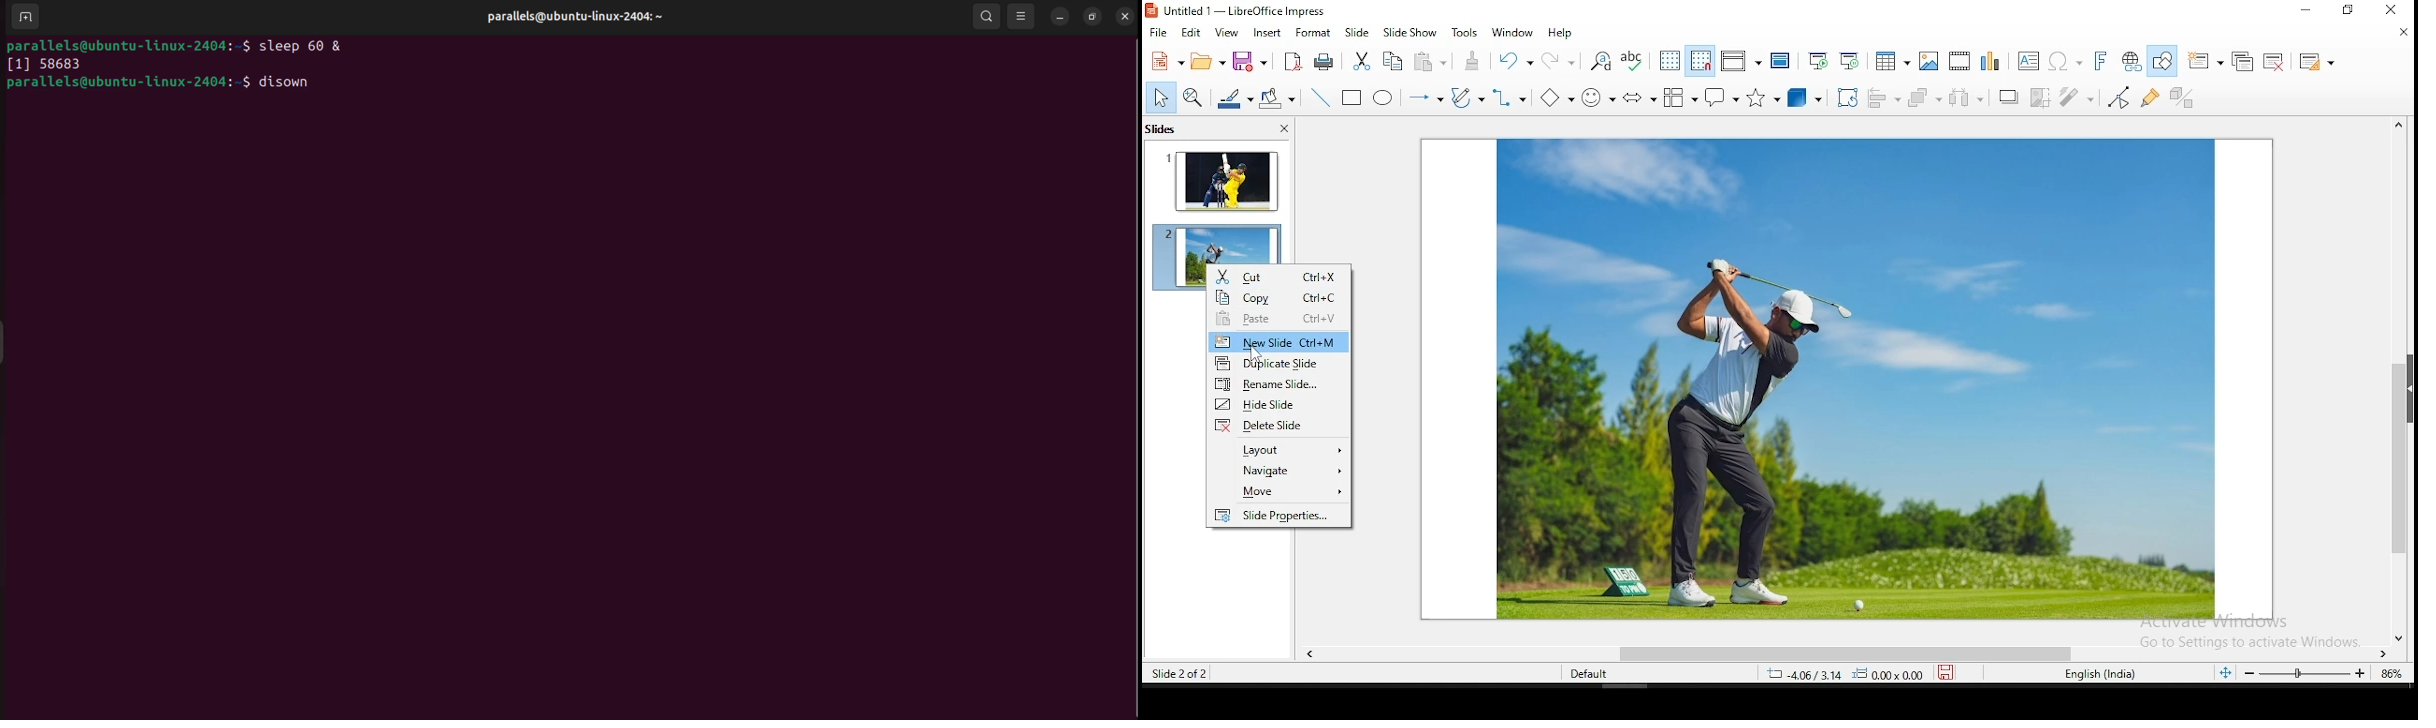 The image size is (2436, 728). Describe the element at coordinates (1508, 99) in the screenshot. I see `connectors` at that location.